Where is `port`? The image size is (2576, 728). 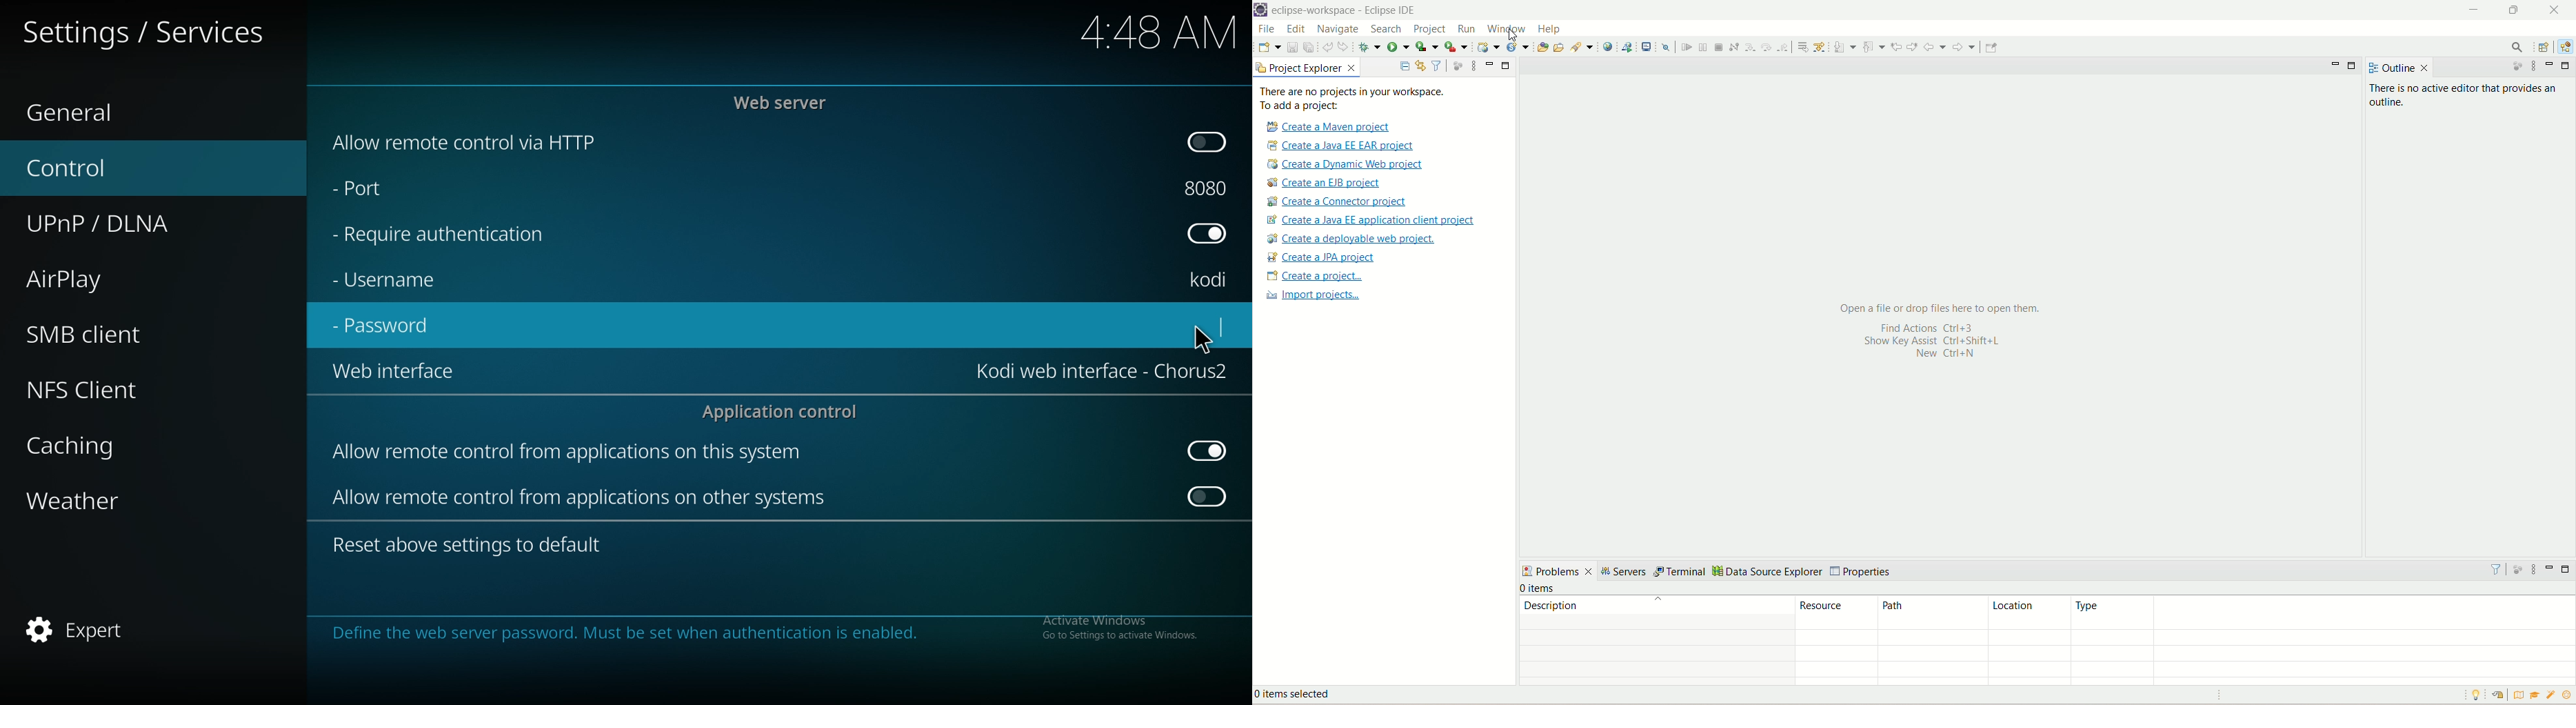 port is located at coordinates (389, 191).